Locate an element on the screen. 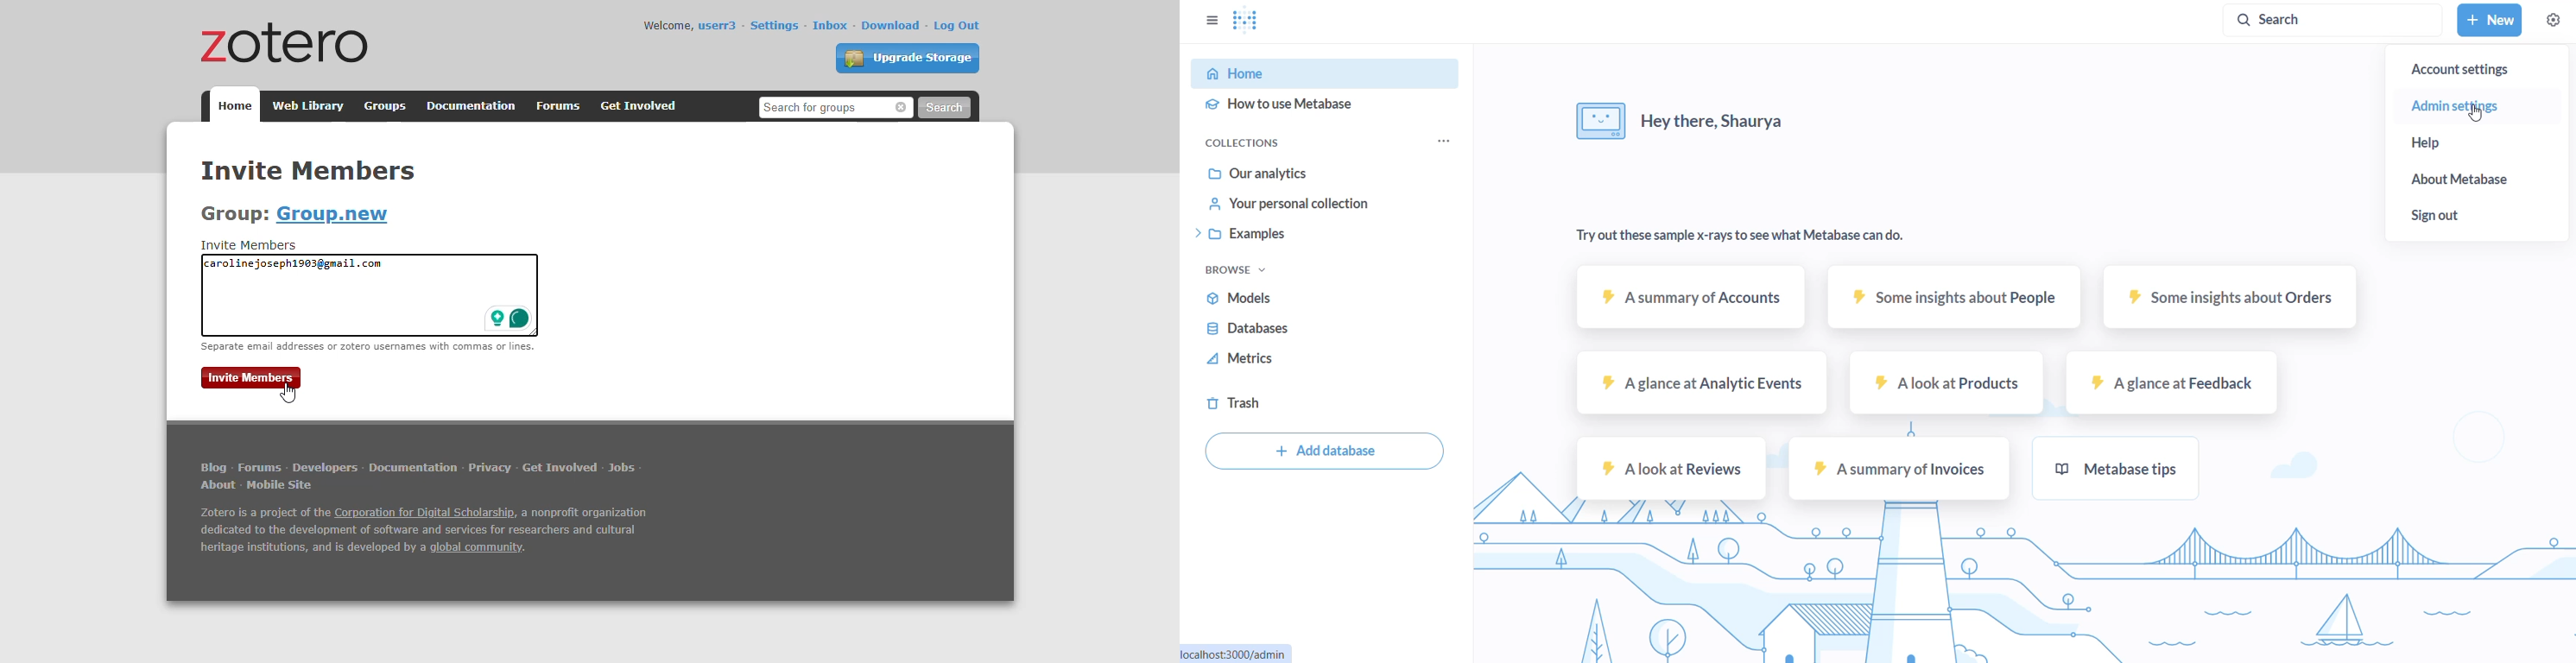 The width and height of the screenshot is (2576, 672). od Metabase tips is located at coordinates (2122, 466).